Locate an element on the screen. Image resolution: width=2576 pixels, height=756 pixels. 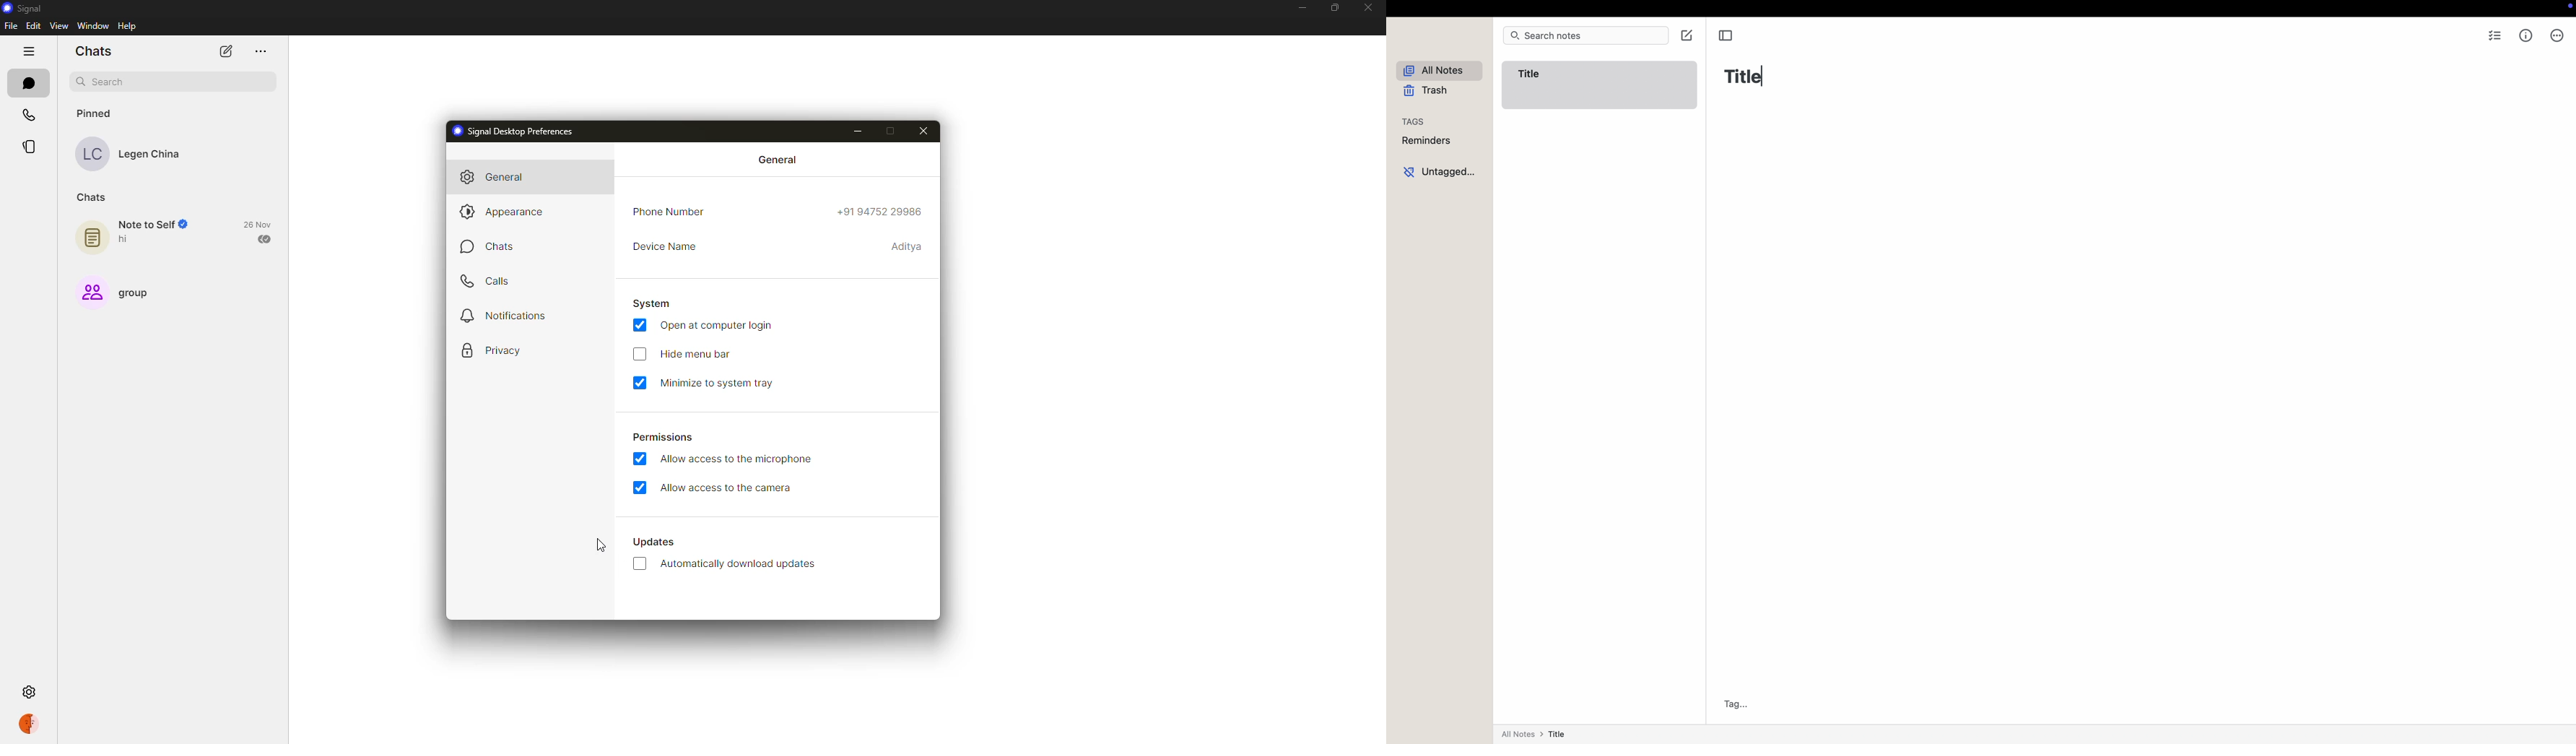
enabled is located at coordinates (641, 459).